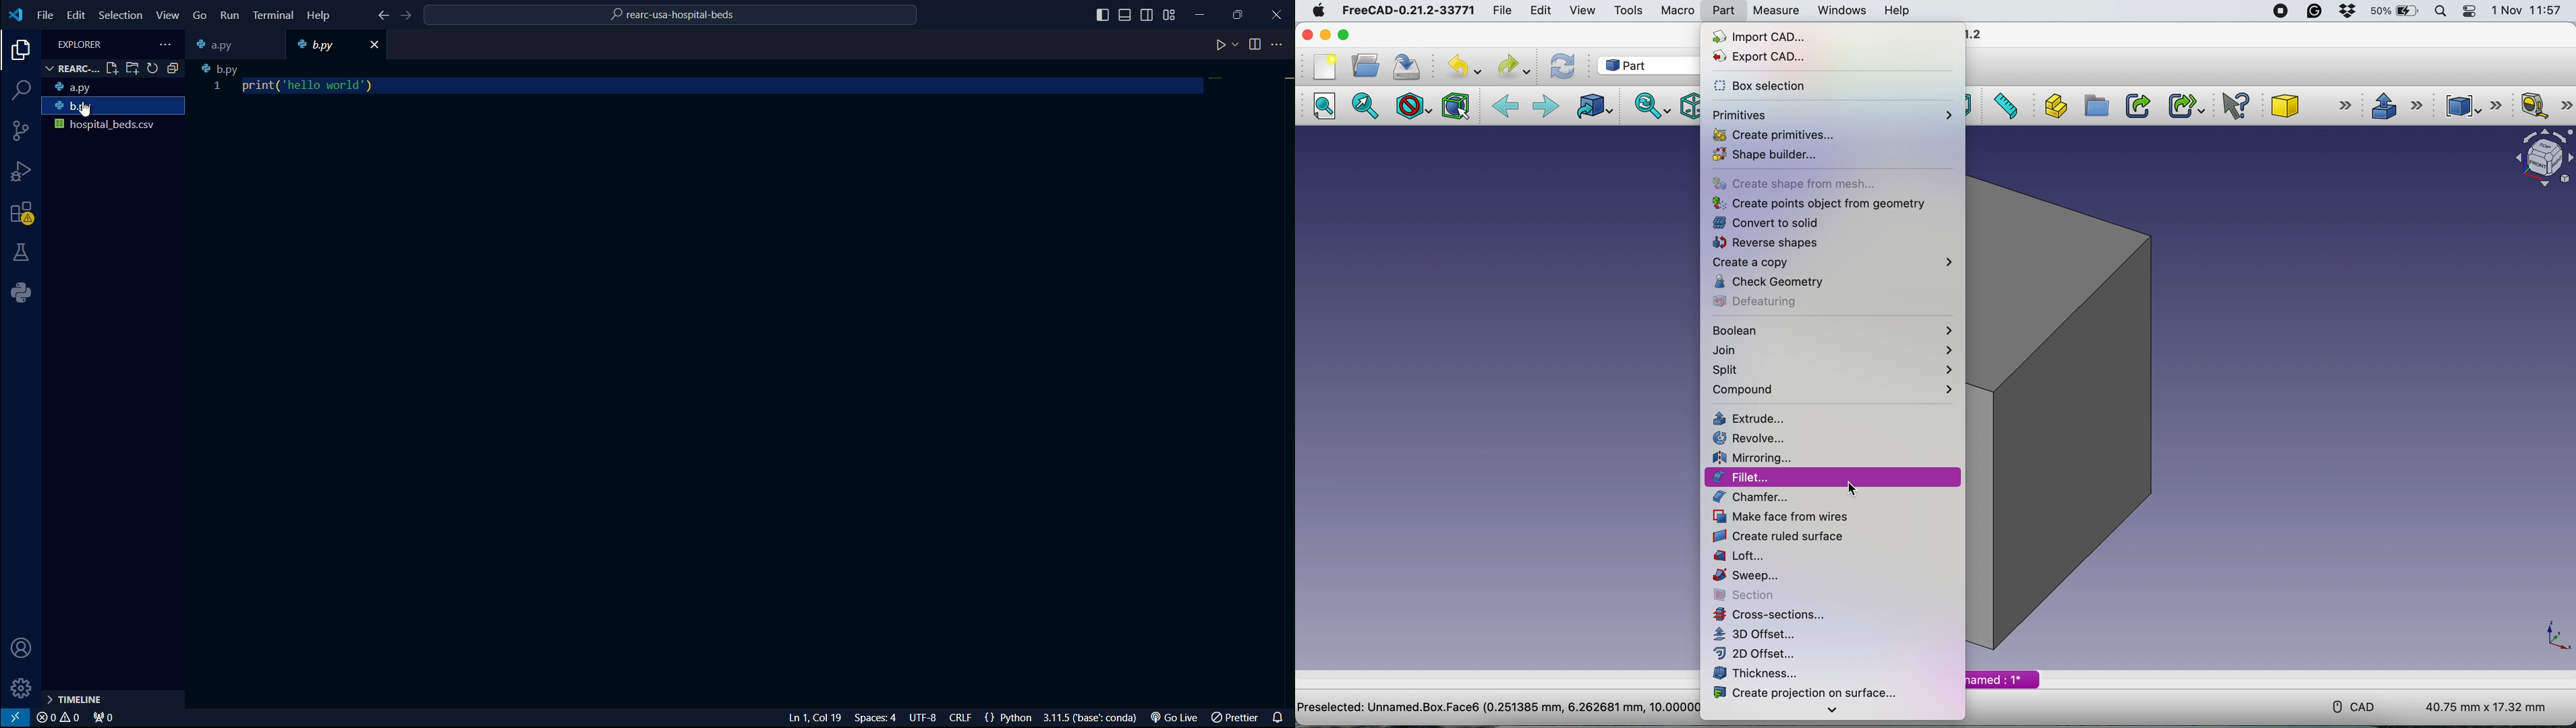 The image size is (2576, 728). What do you see at coordinates (1503, 8) in the screenshot?
I see `file` at bounding box center [1503, 8].